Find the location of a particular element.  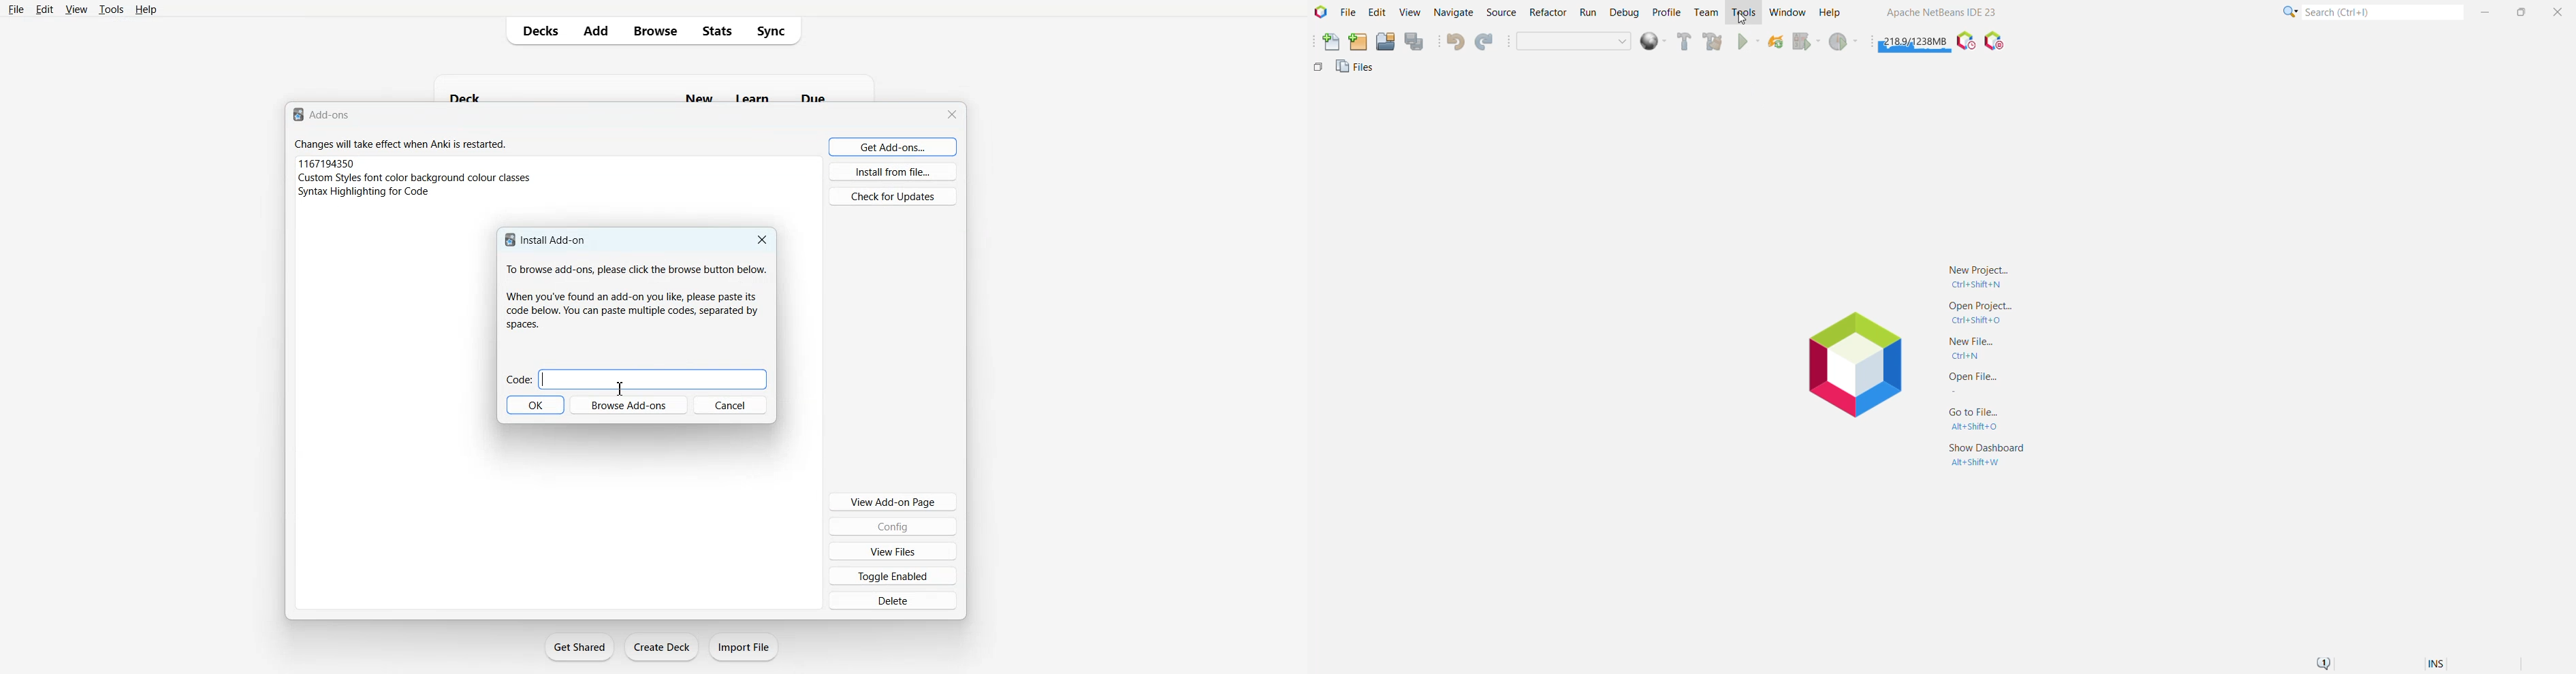

Create Deck is located at coordinates (661, 647).